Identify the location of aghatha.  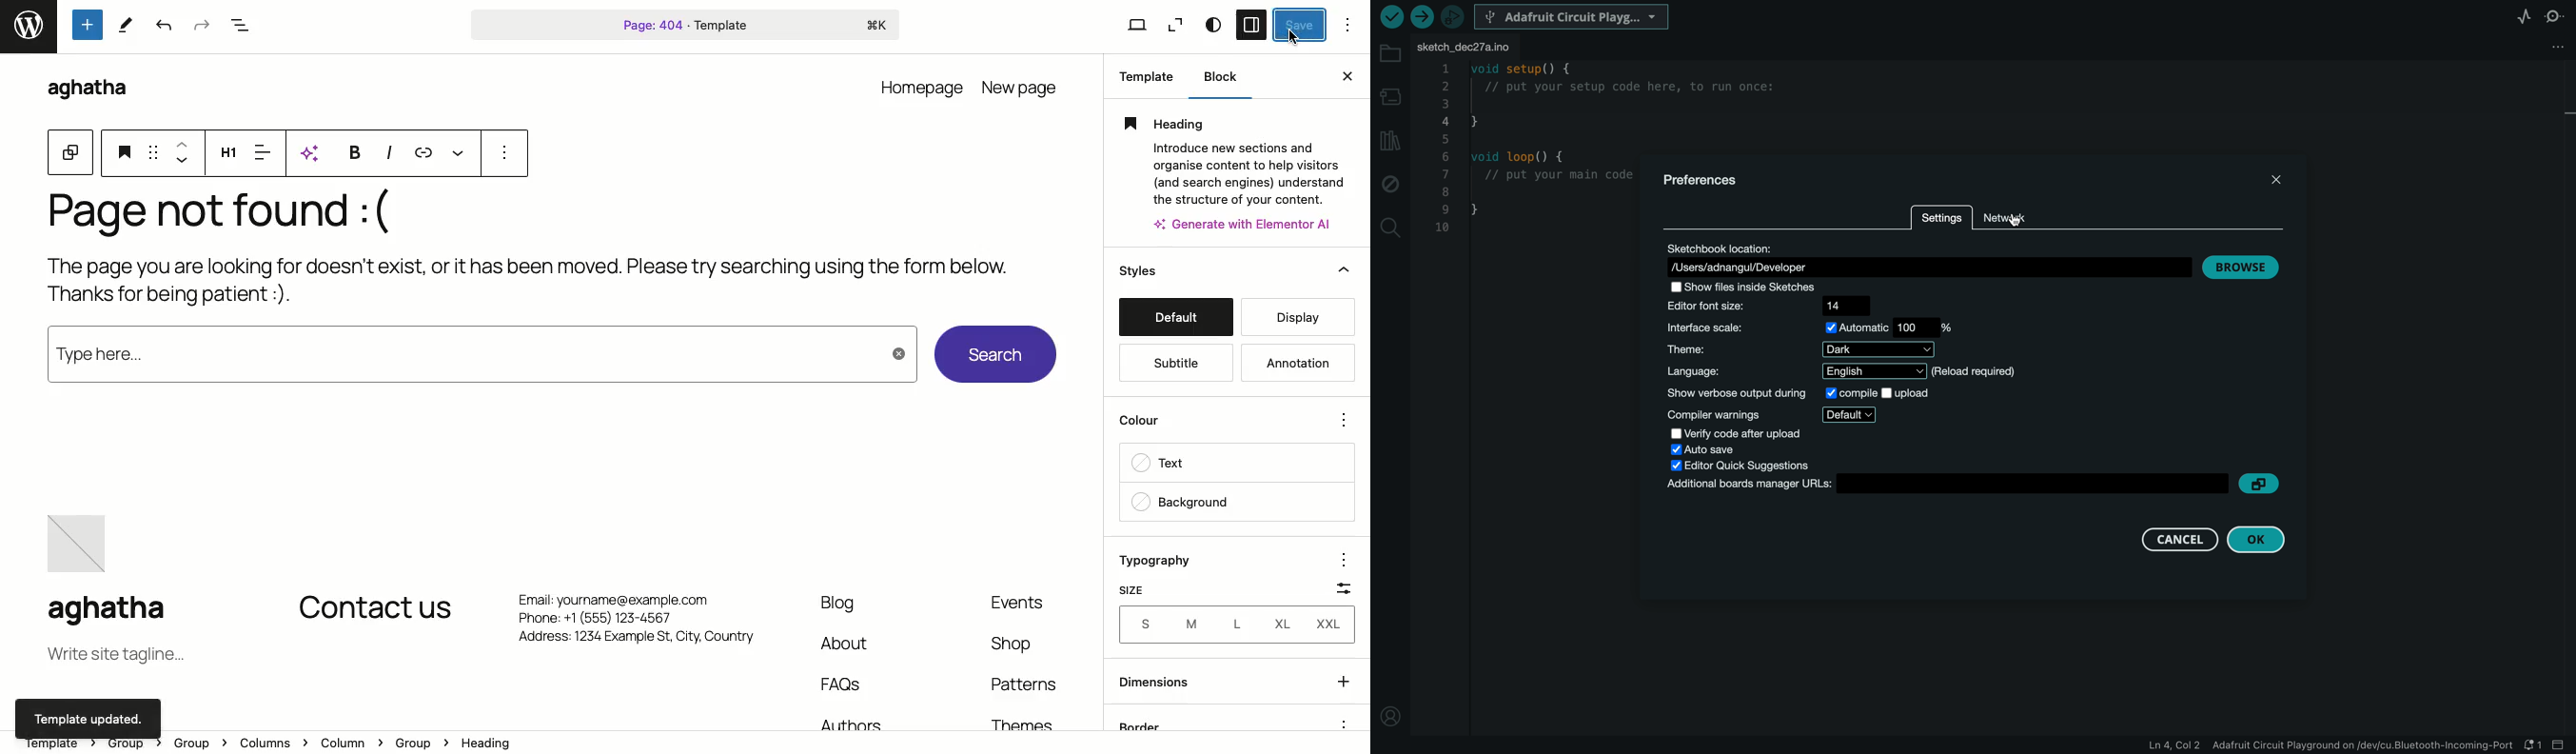
(123, 612).